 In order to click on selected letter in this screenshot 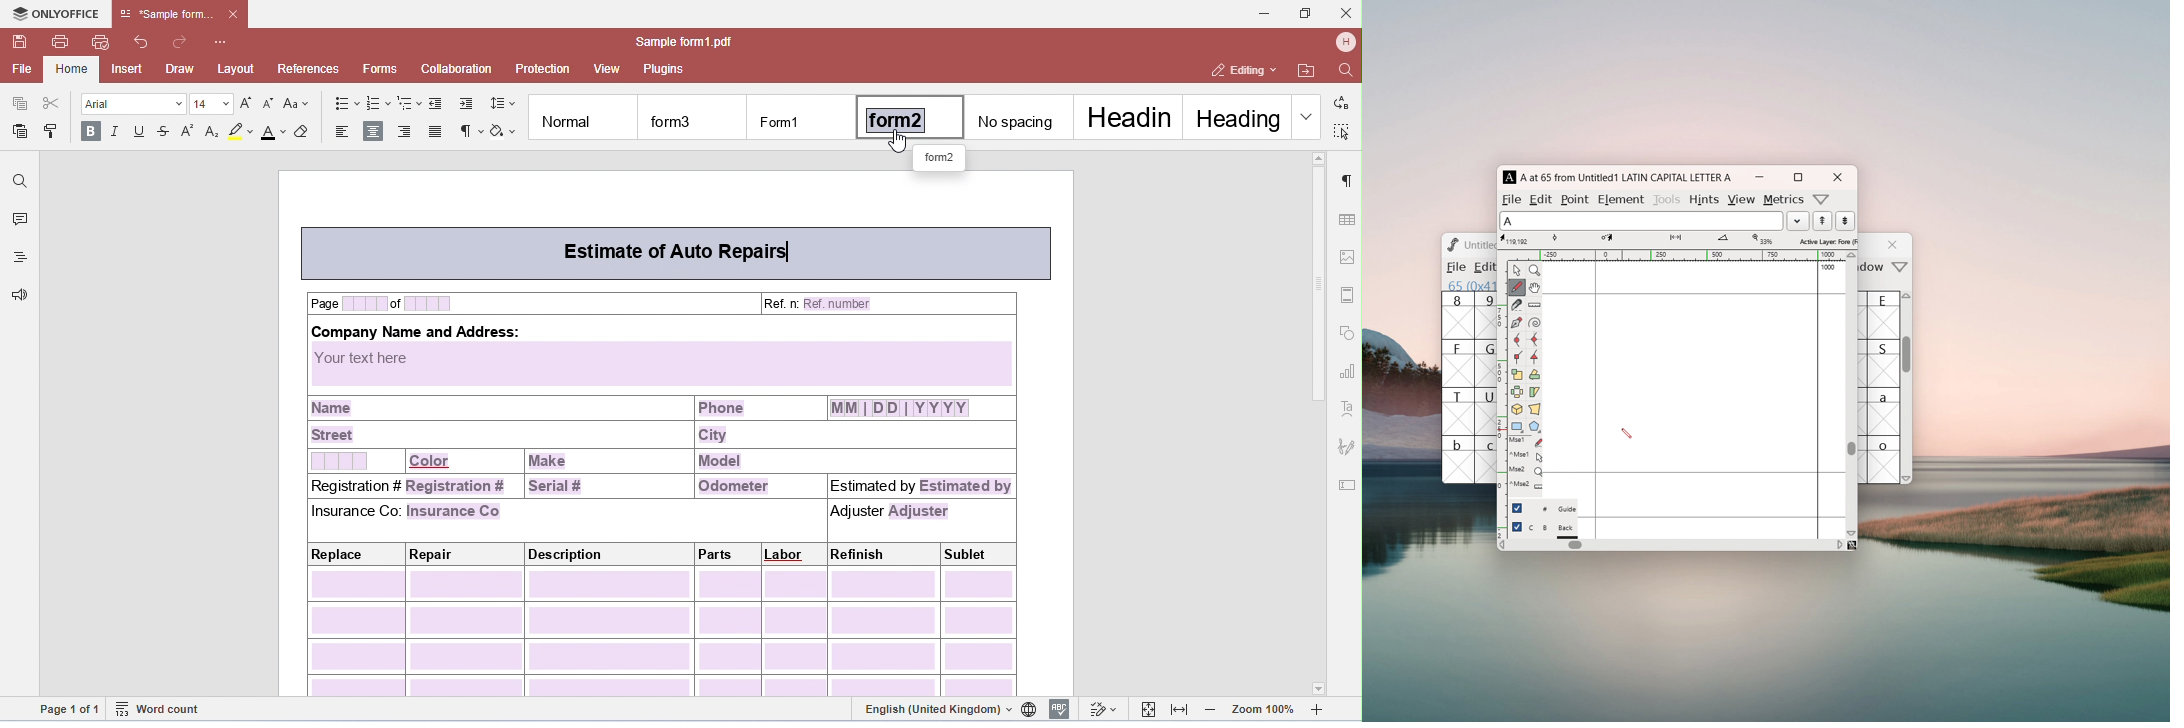, I will do `click(1641, 220)`.